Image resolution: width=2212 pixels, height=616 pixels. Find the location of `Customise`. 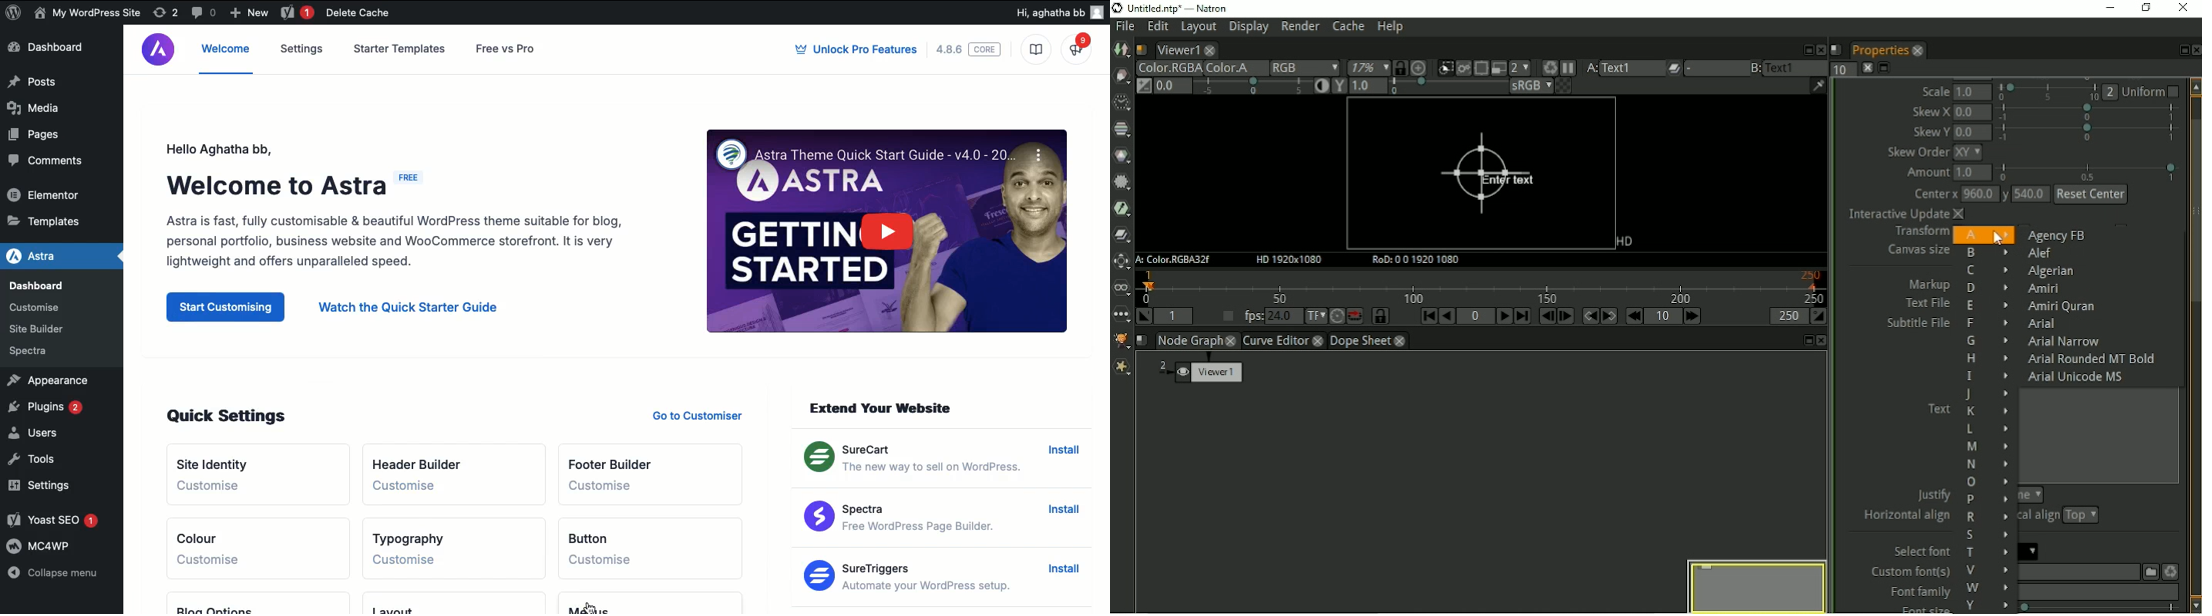

Customise is located at coordinates (211, 561).